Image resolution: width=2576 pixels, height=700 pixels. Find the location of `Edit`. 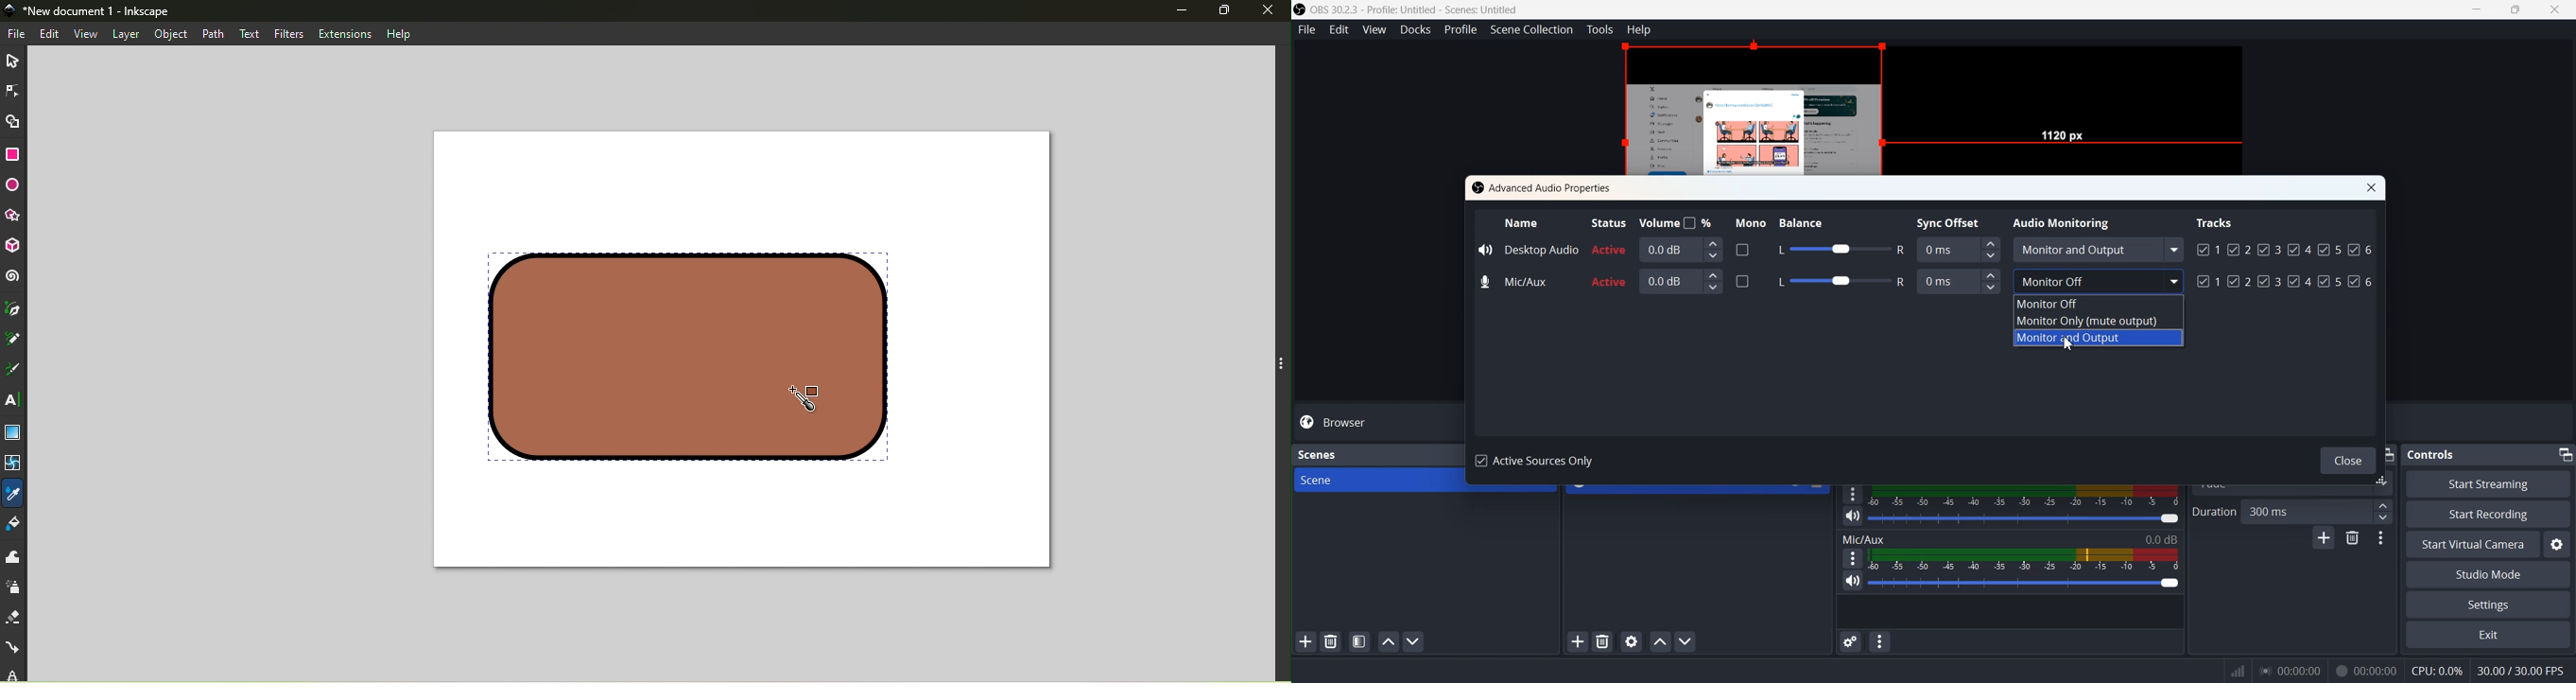

Edit is located at coordinates (1339, 29).